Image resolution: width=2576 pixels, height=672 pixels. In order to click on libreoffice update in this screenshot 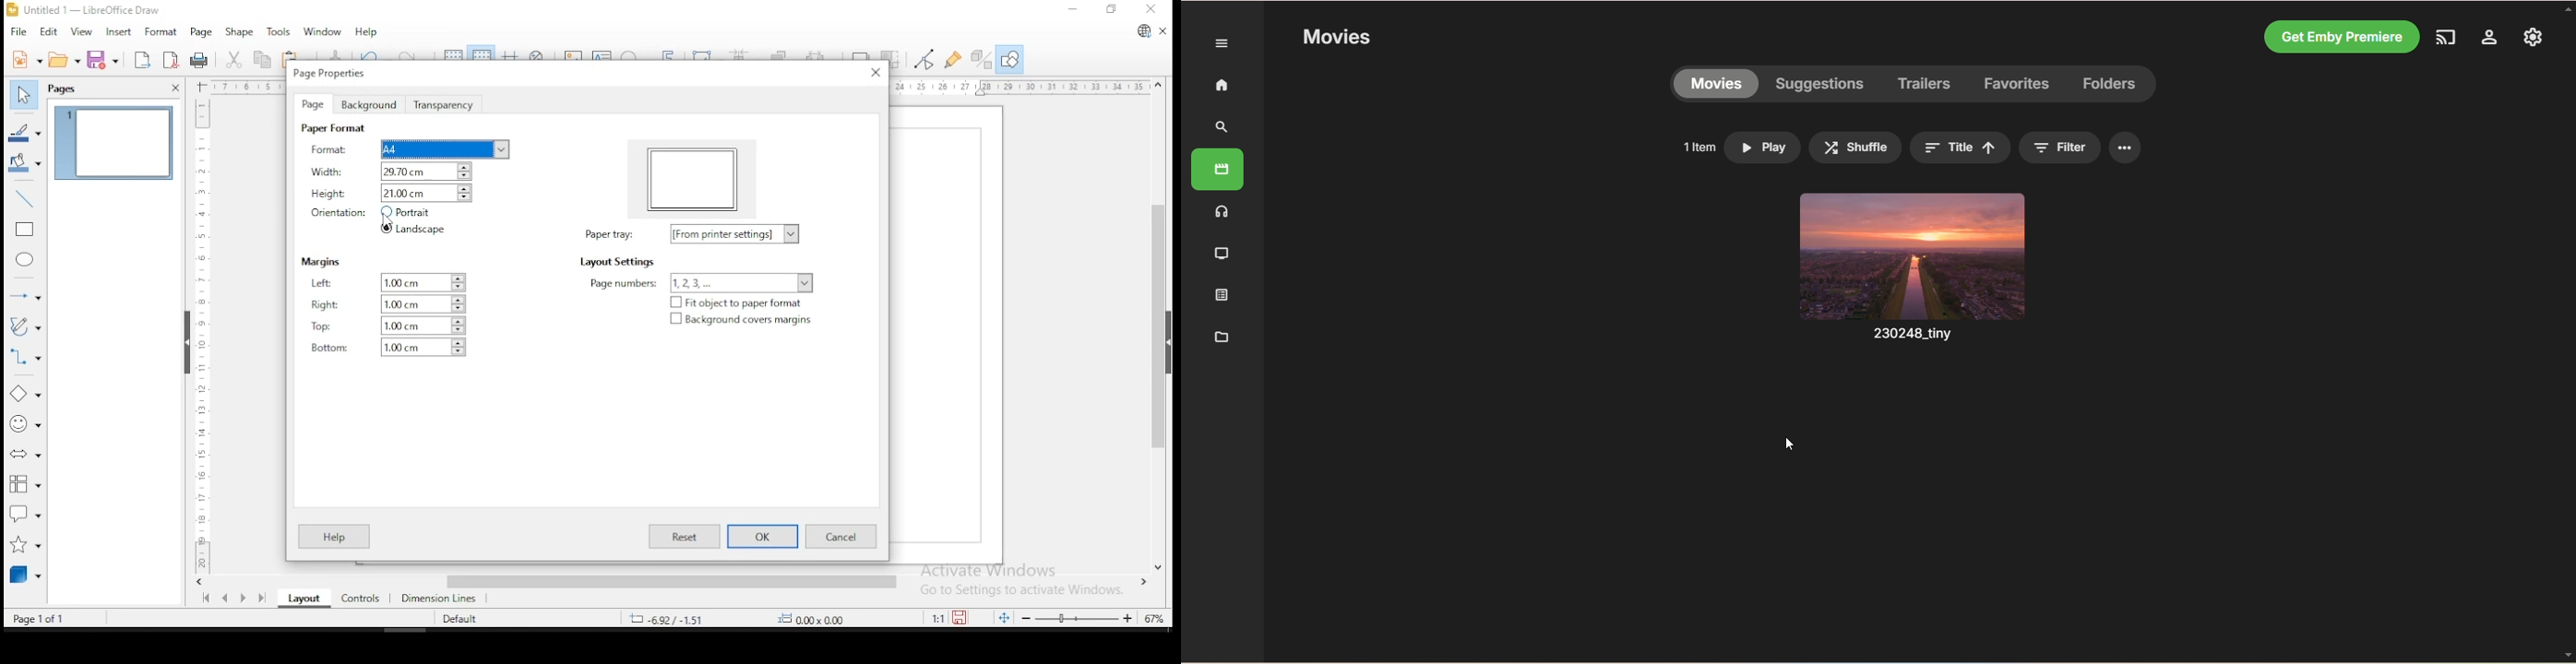, I will do `click(1141, 32)`.